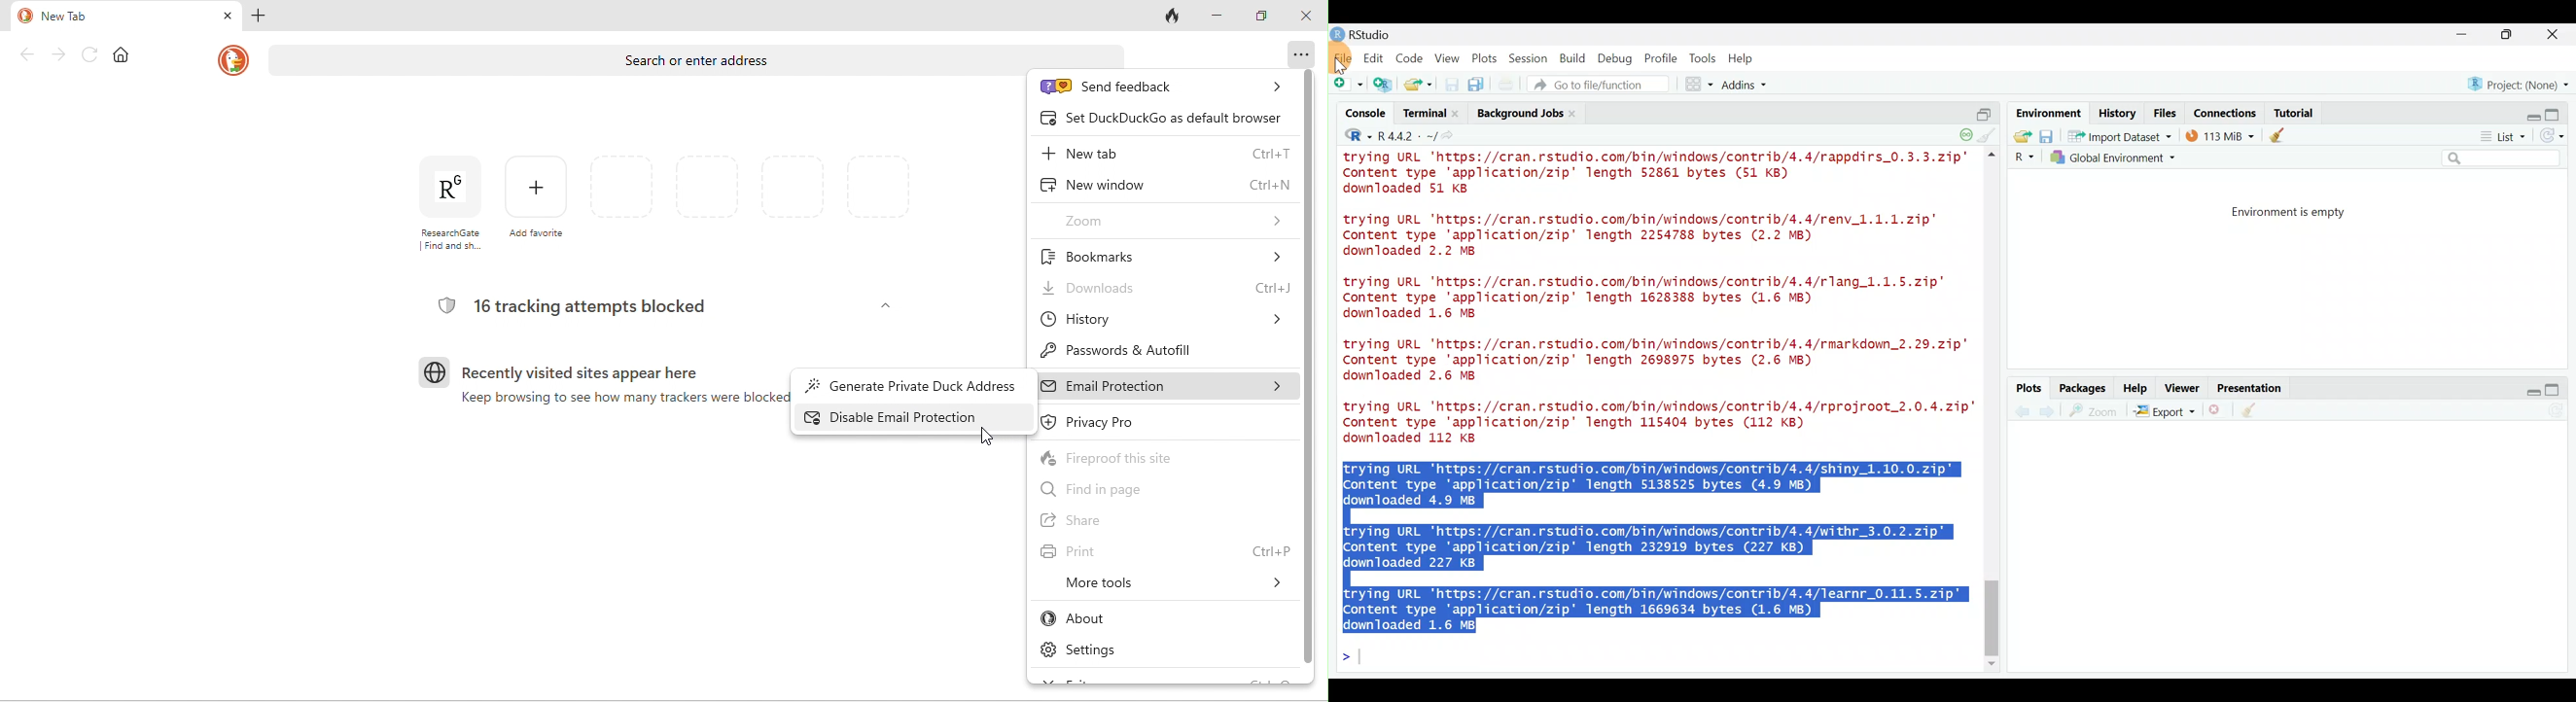 The height and width of the screenshot is (728, 2576). What do you see at coordinates (2279, 135) in the screenshot?
I see `clear objects from the workspace` at bounding box center [2279, 135].